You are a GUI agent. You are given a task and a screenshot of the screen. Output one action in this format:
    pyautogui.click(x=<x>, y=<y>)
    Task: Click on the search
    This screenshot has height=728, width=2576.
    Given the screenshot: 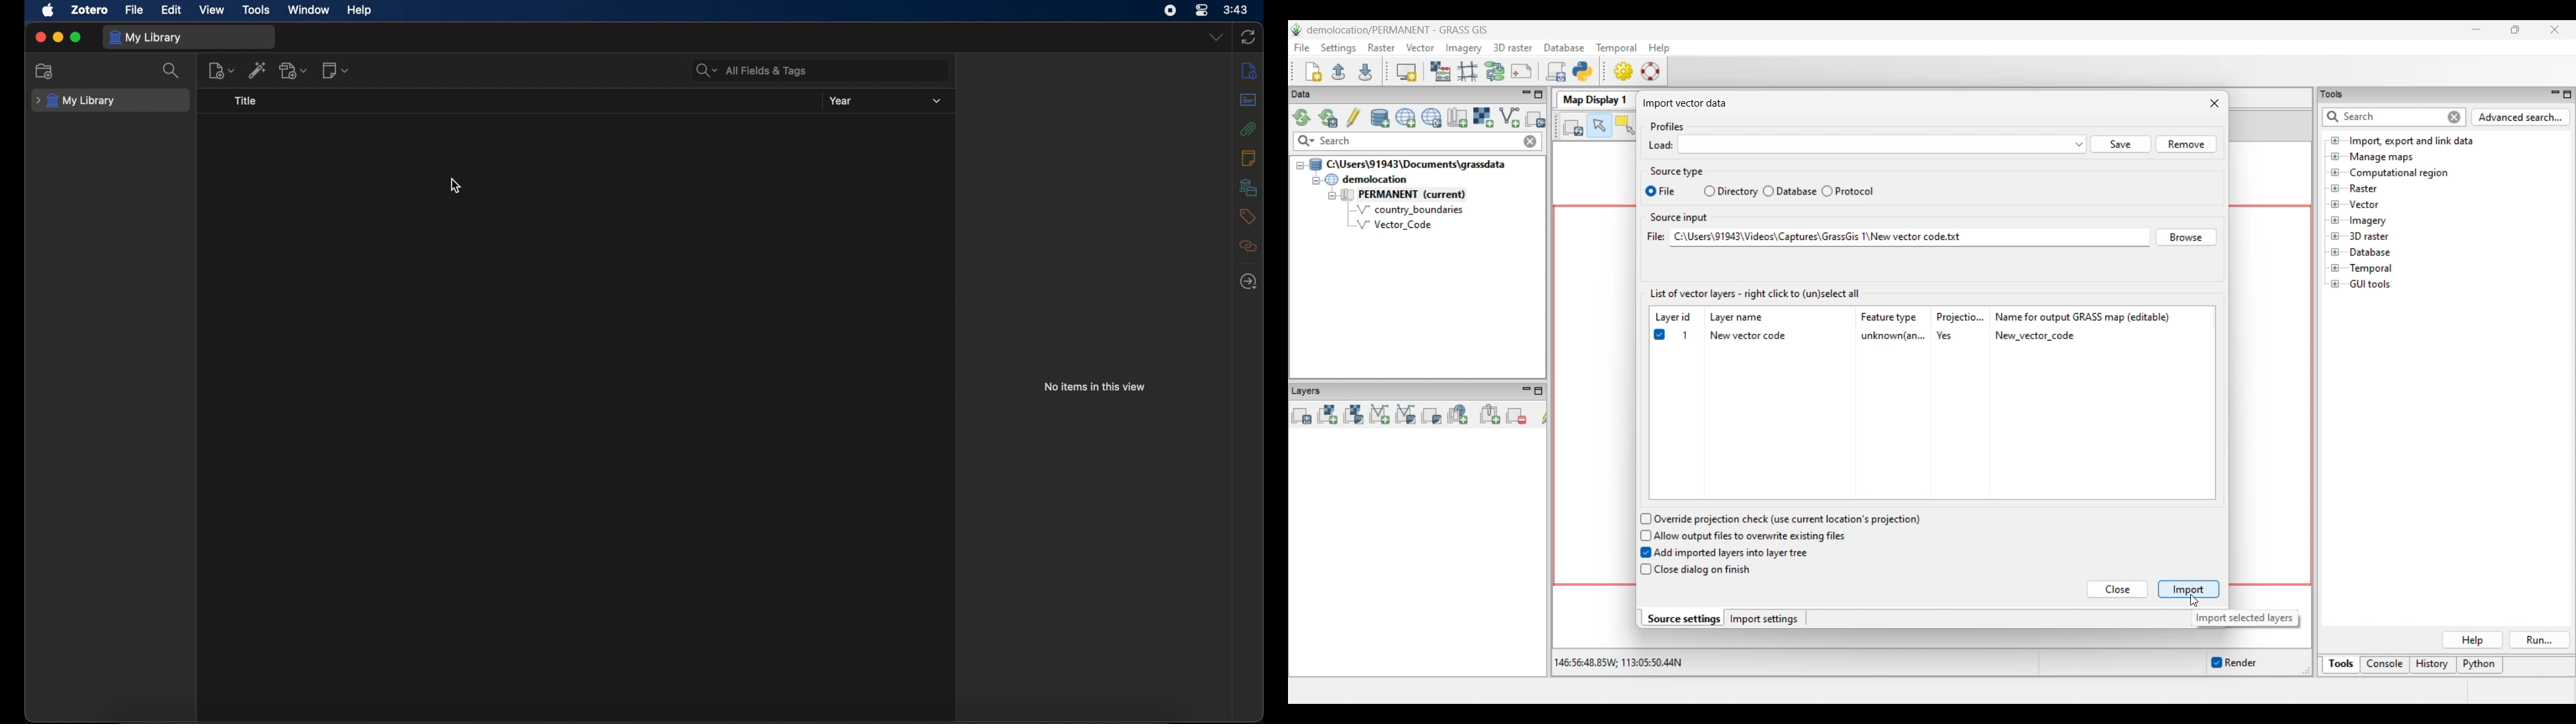 What is the action you would take?
    pyautogui.click(x=173, y=70)
    